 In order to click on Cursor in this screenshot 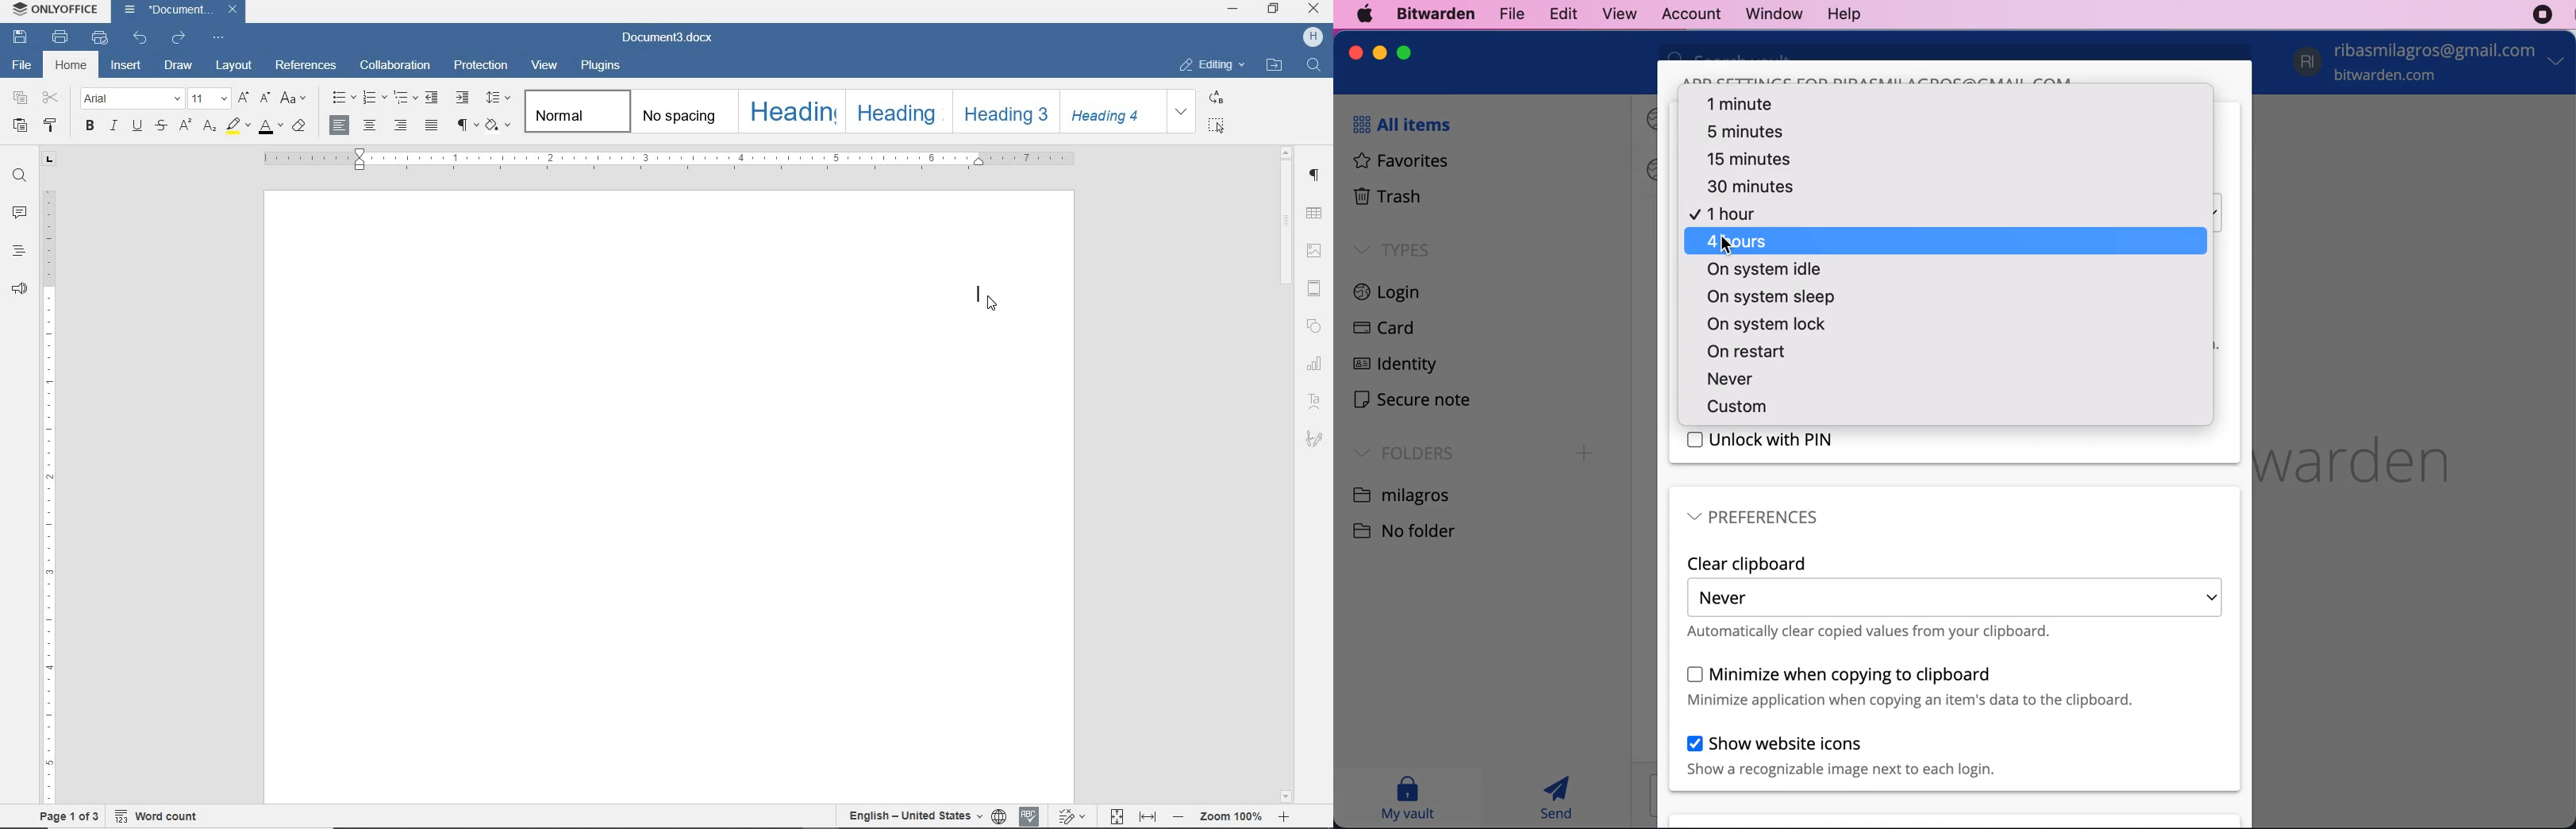, I will do `click(992, 304)`.